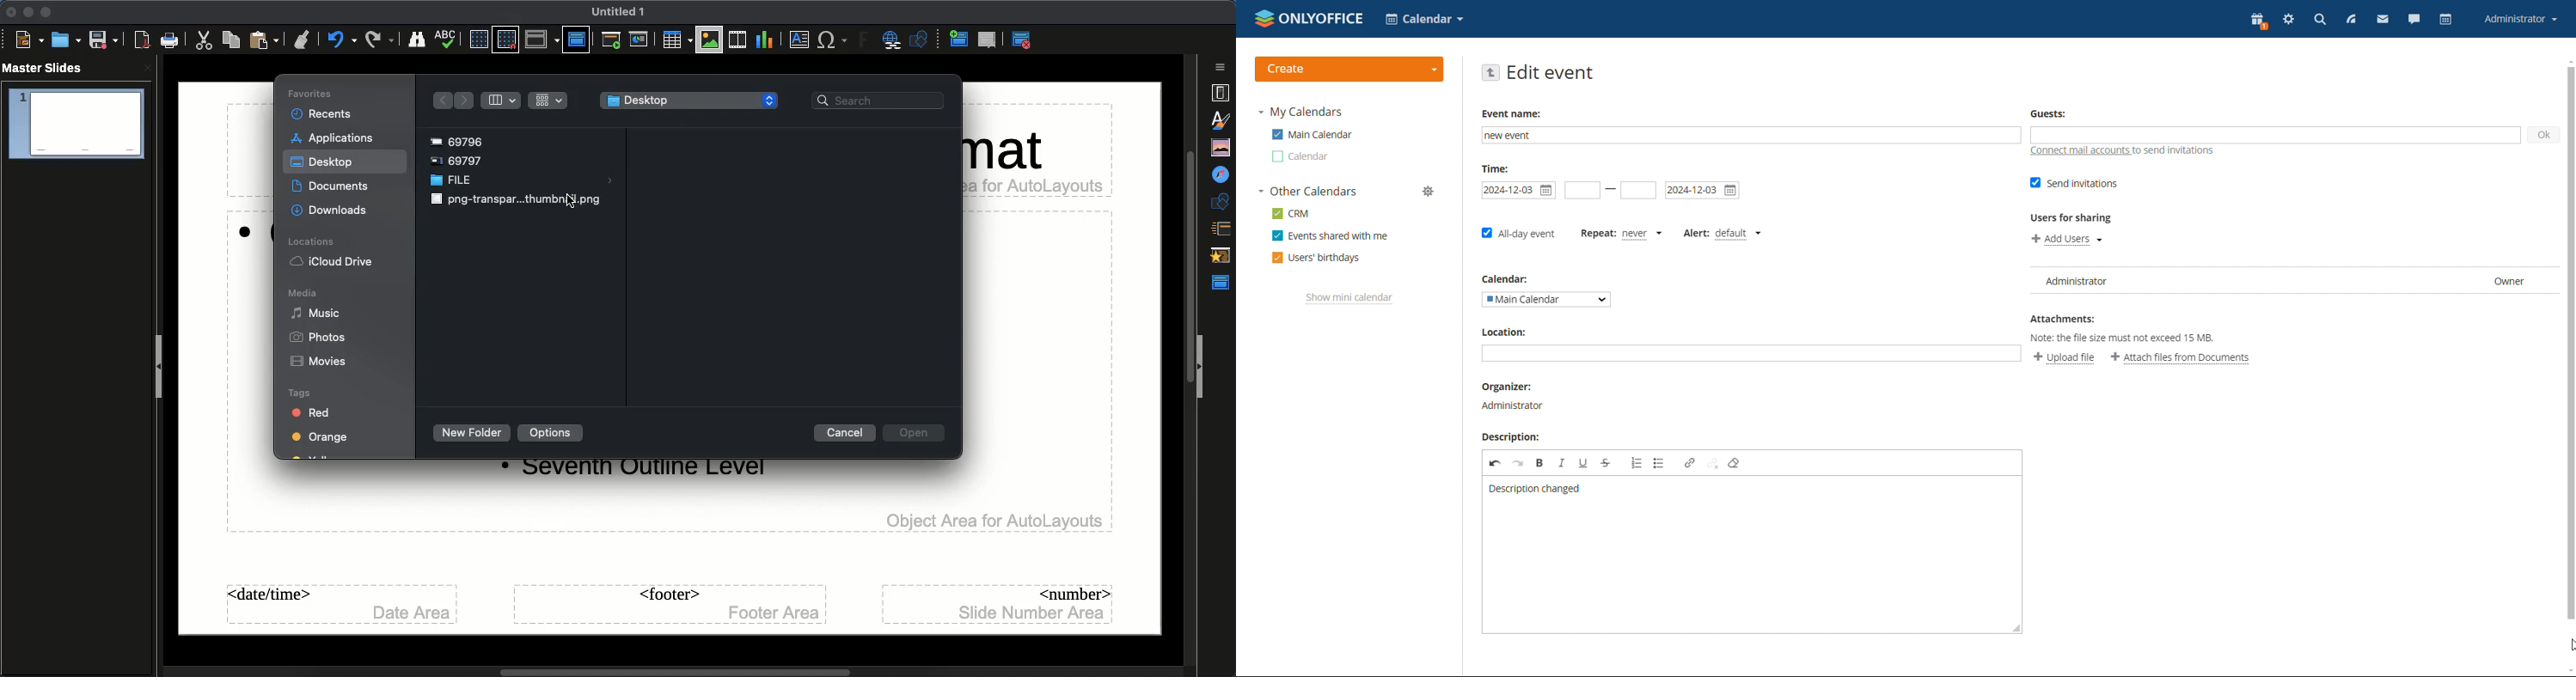 The image size is (2576, 700). What do you see at coordinates (144, 42) in the screenshot?
I see `Save as PDF` at bounding box center [144, 42].